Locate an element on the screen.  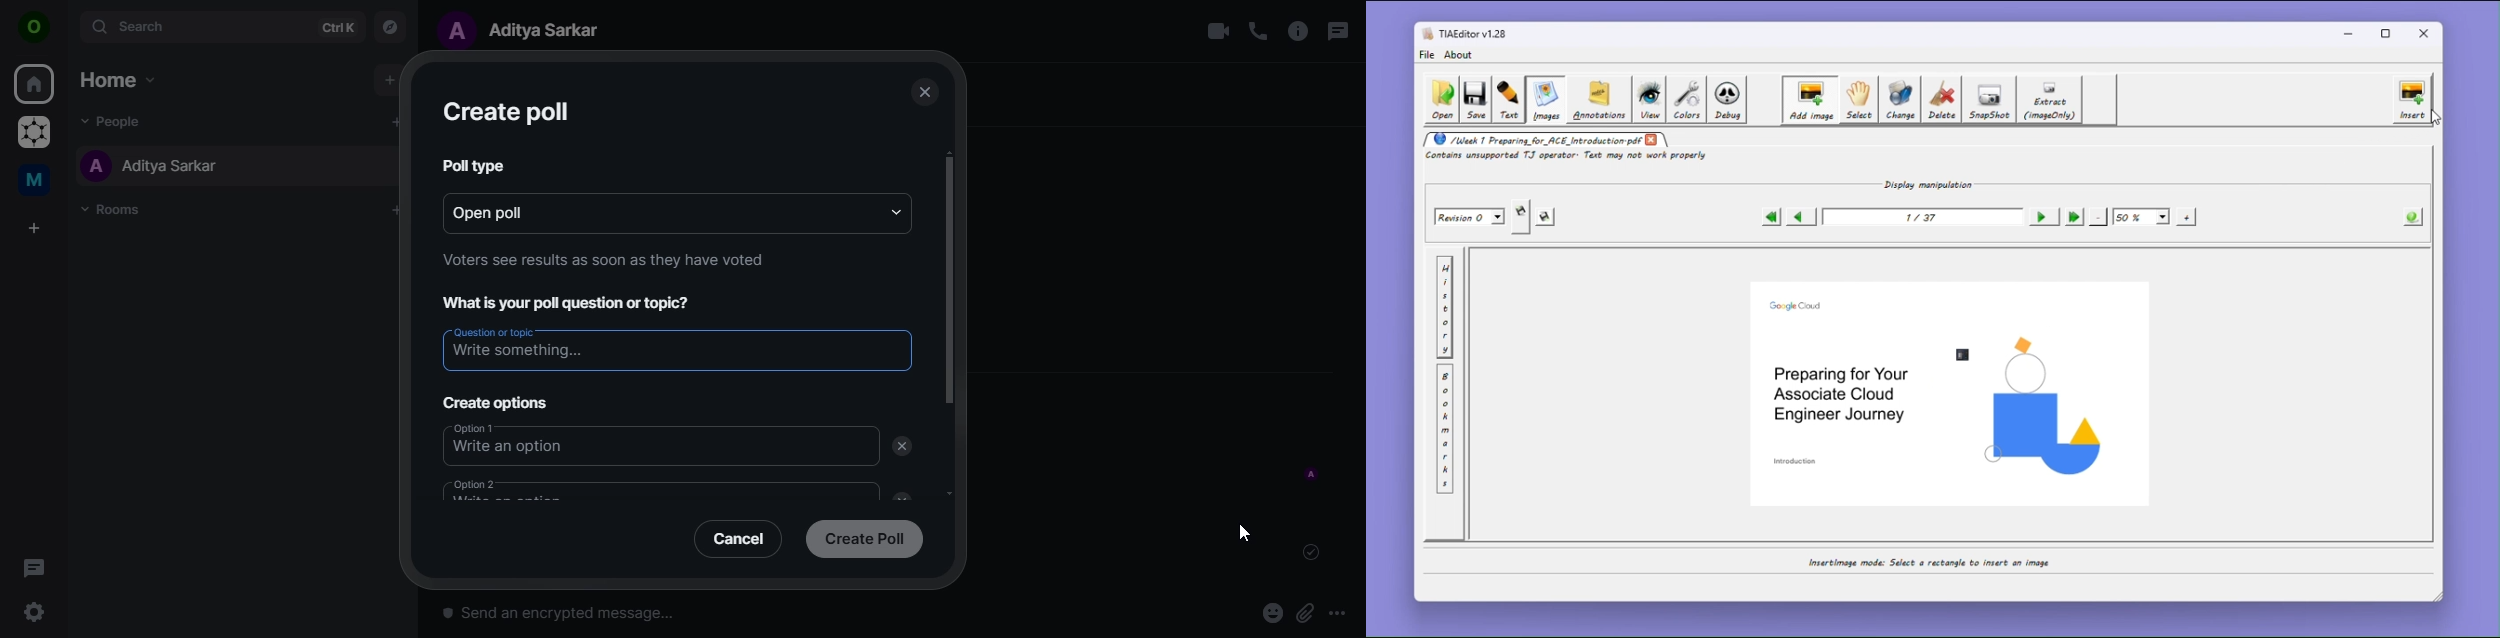
google cloud is located at coordinates (1797, 305).